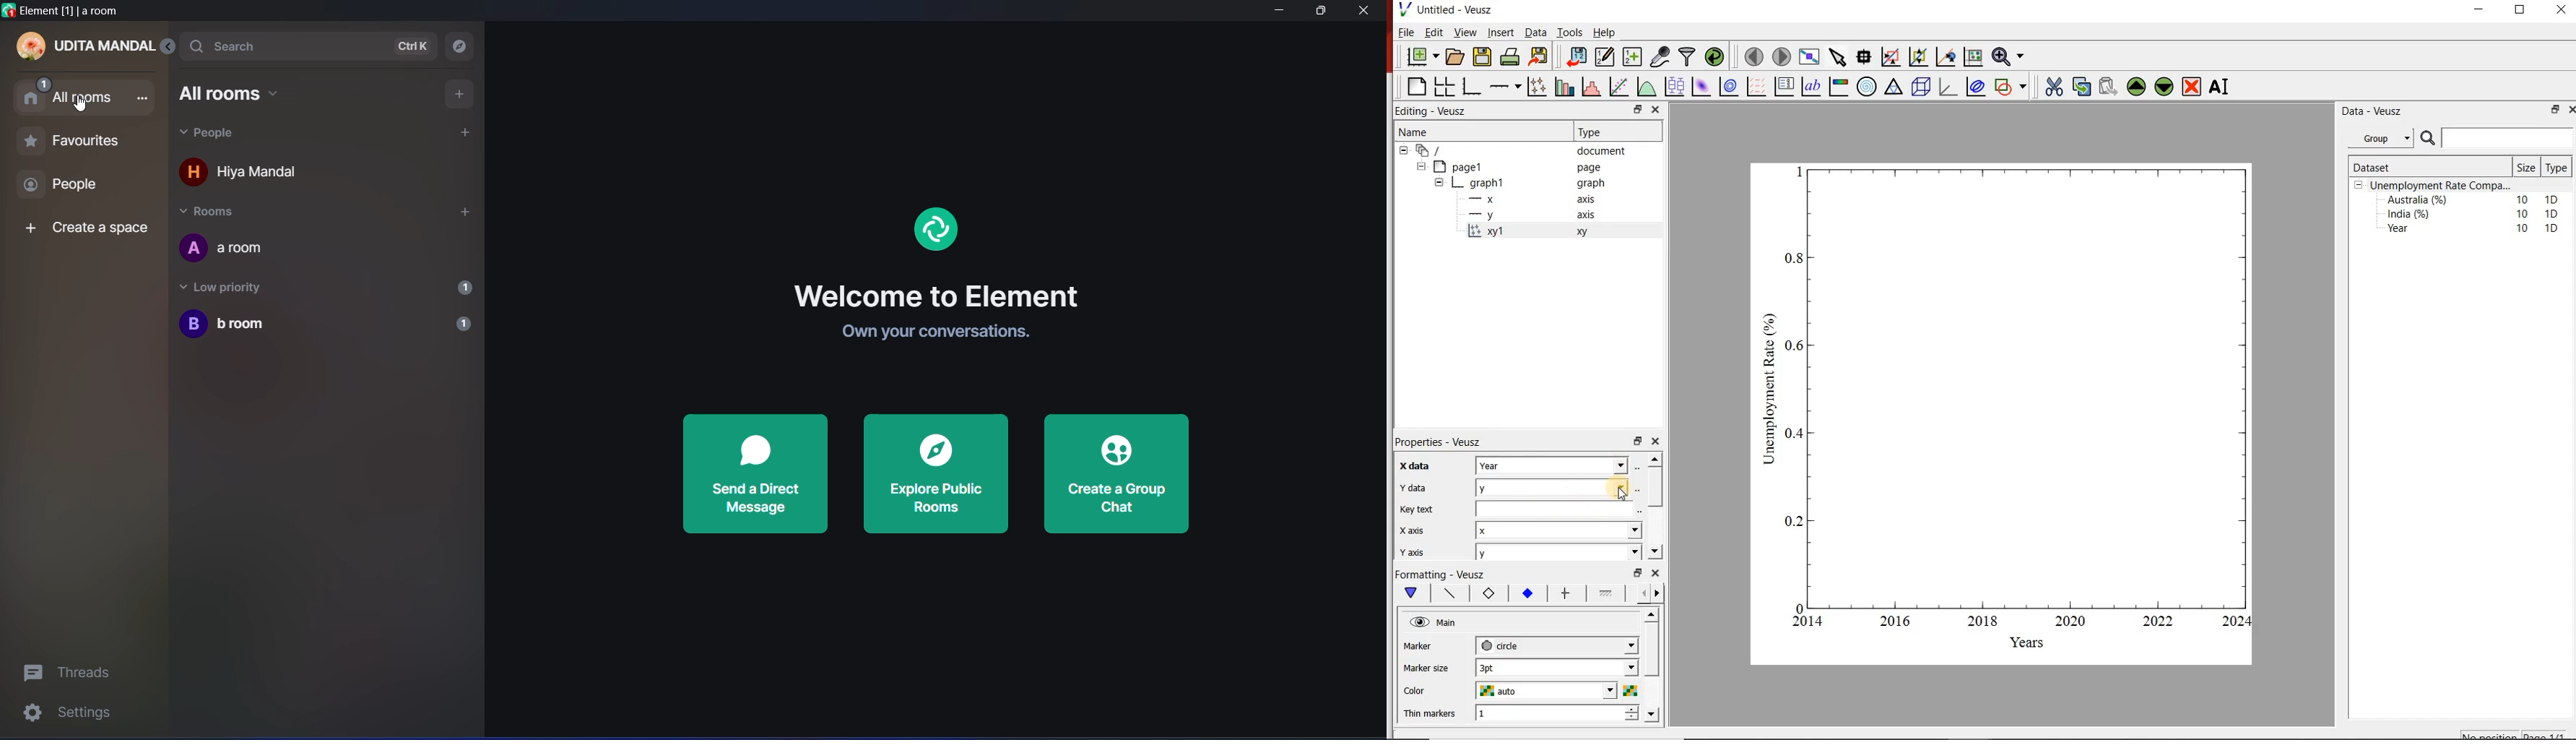  Describe the element at coordinates (2163, 86) in the screenshot. I see `move the widgets down` at that location.